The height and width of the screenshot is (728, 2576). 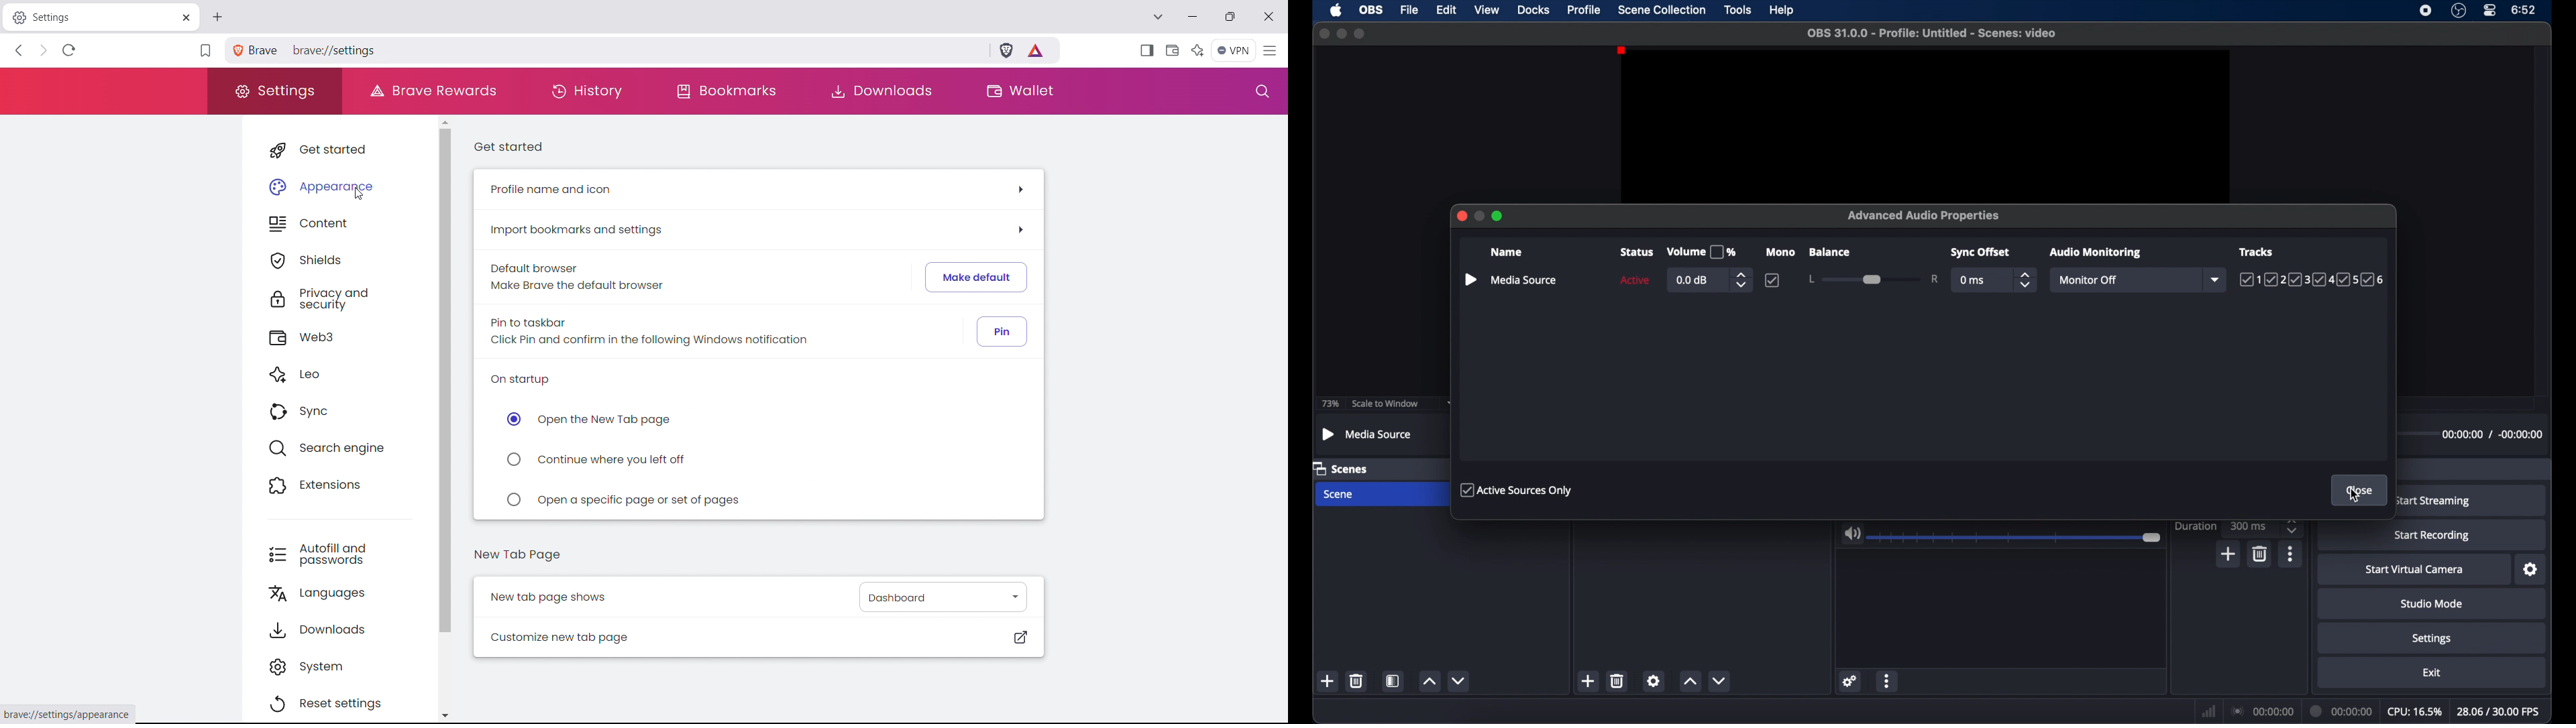 I want to click on apple icon, so click(x=1336, y=10).